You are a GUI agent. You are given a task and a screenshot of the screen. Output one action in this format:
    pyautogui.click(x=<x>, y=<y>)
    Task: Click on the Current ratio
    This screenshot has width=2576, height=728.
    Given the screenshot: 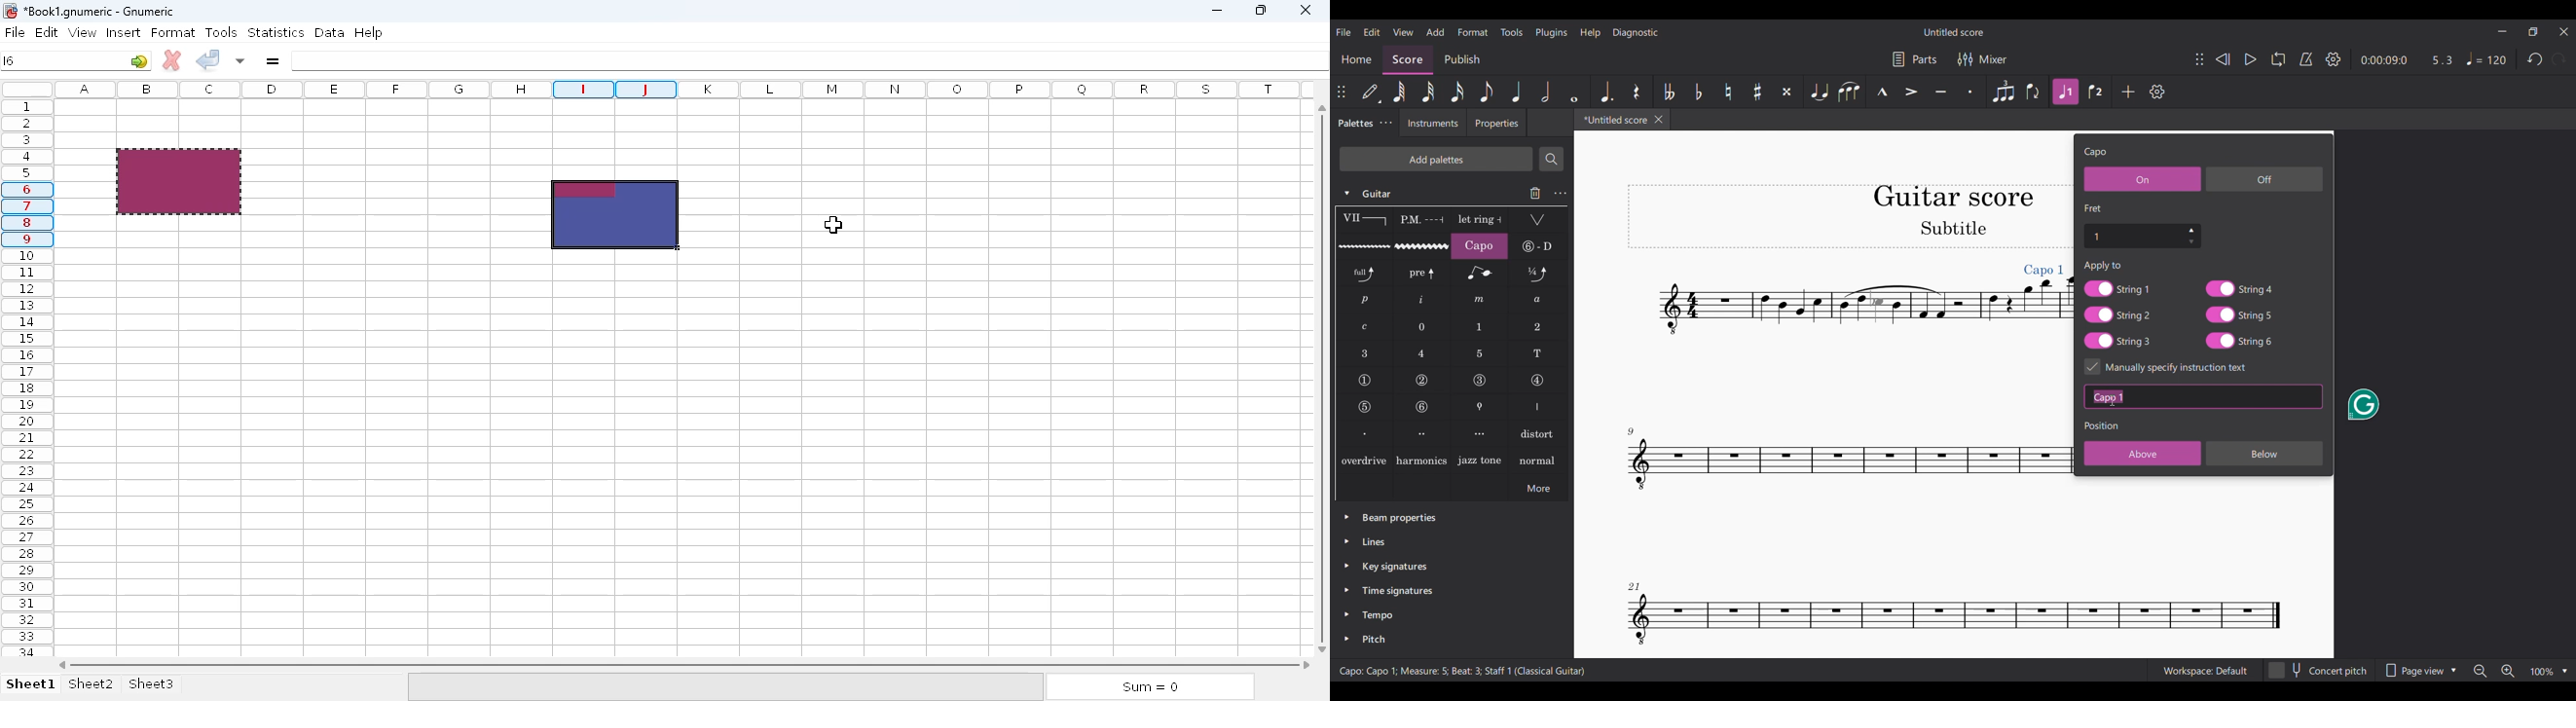 What is the action you would take?
    pyautogui.click(x=2442, y=60)
    